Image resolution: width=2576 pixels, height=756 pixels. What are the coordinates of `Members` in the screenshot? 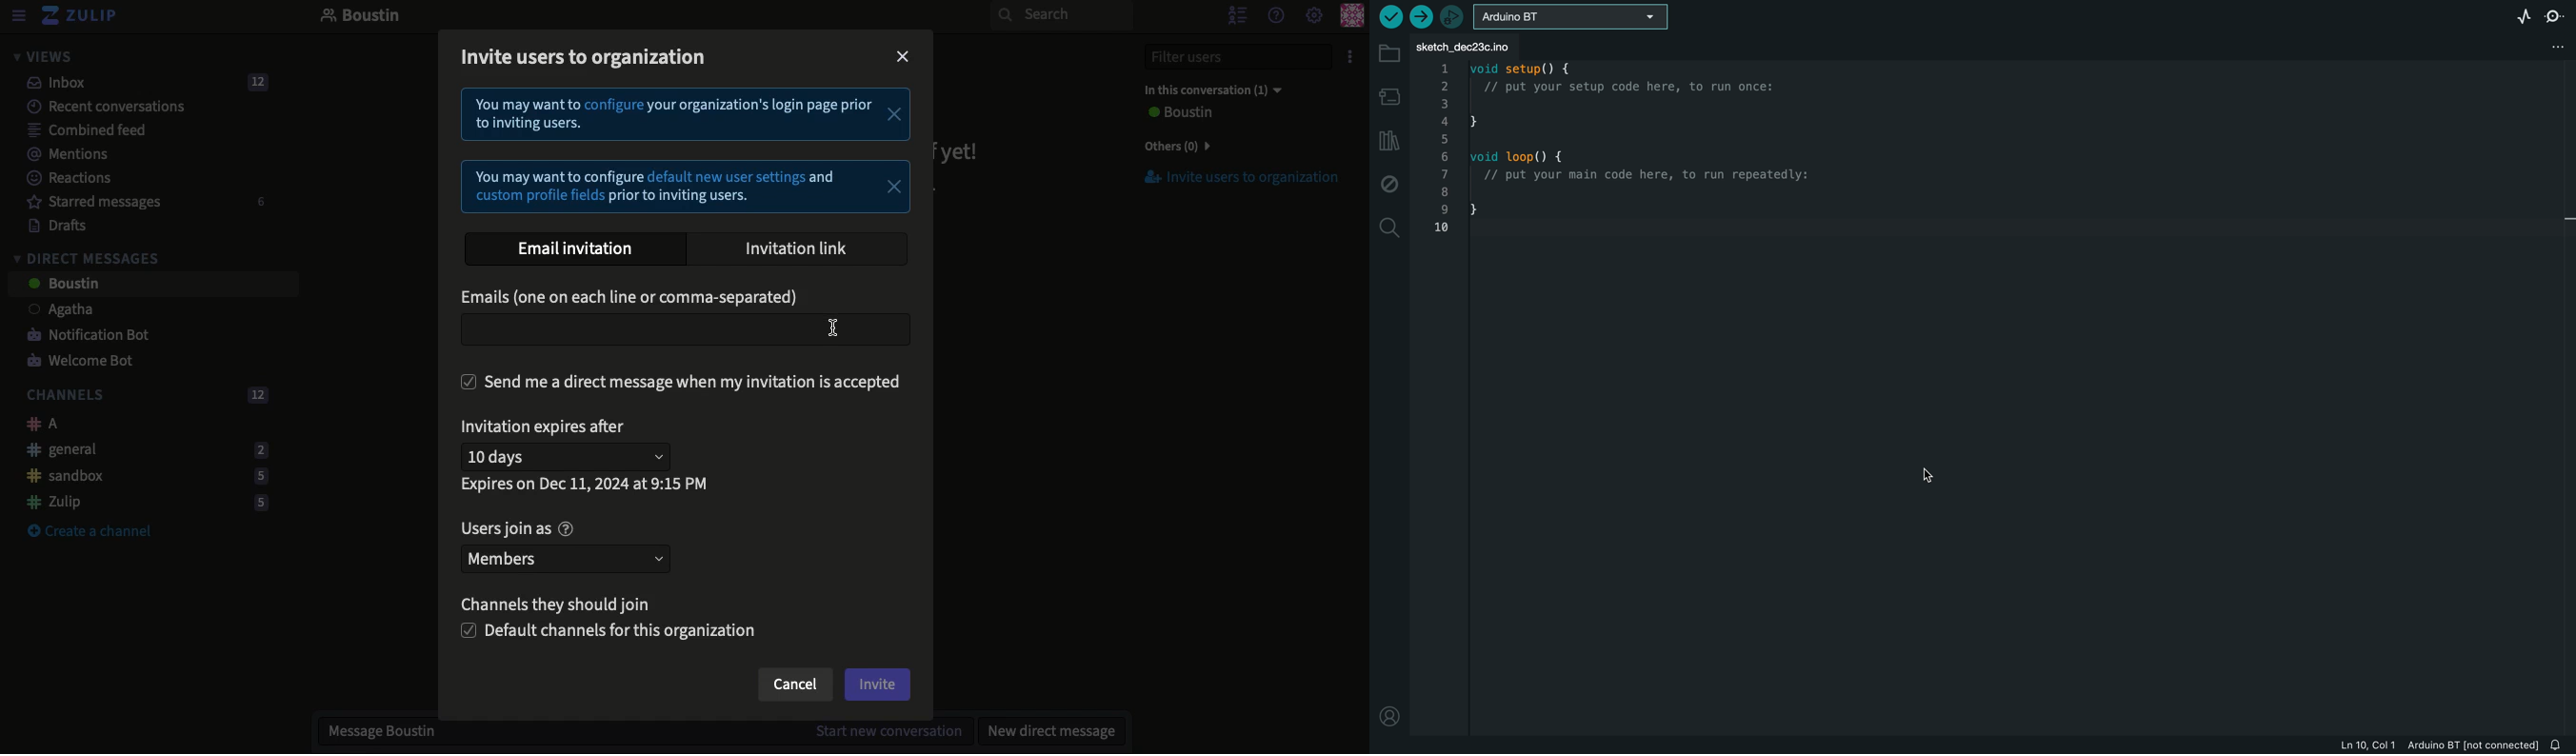 It's located at (564, 557).